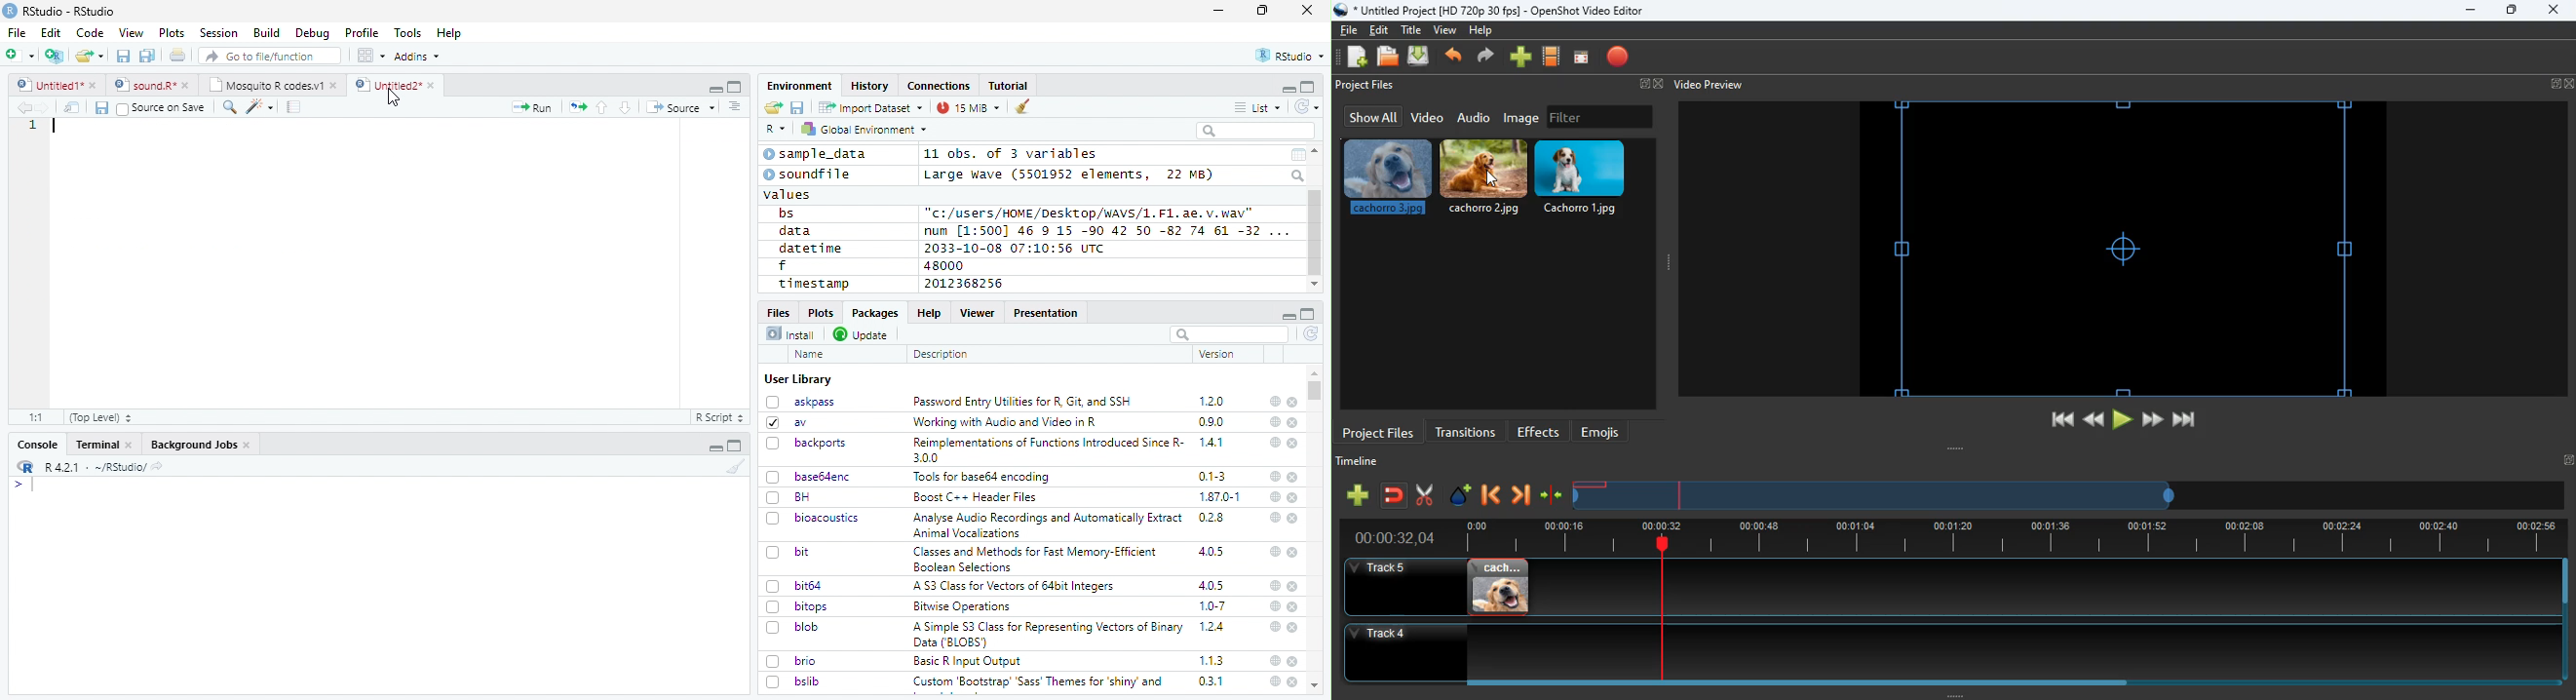 Image resolution: width=2576 pixels, height=700 pixels. Describe the element at coordinates (1308, 87) in the screenshot. I see `full screen` at that location.